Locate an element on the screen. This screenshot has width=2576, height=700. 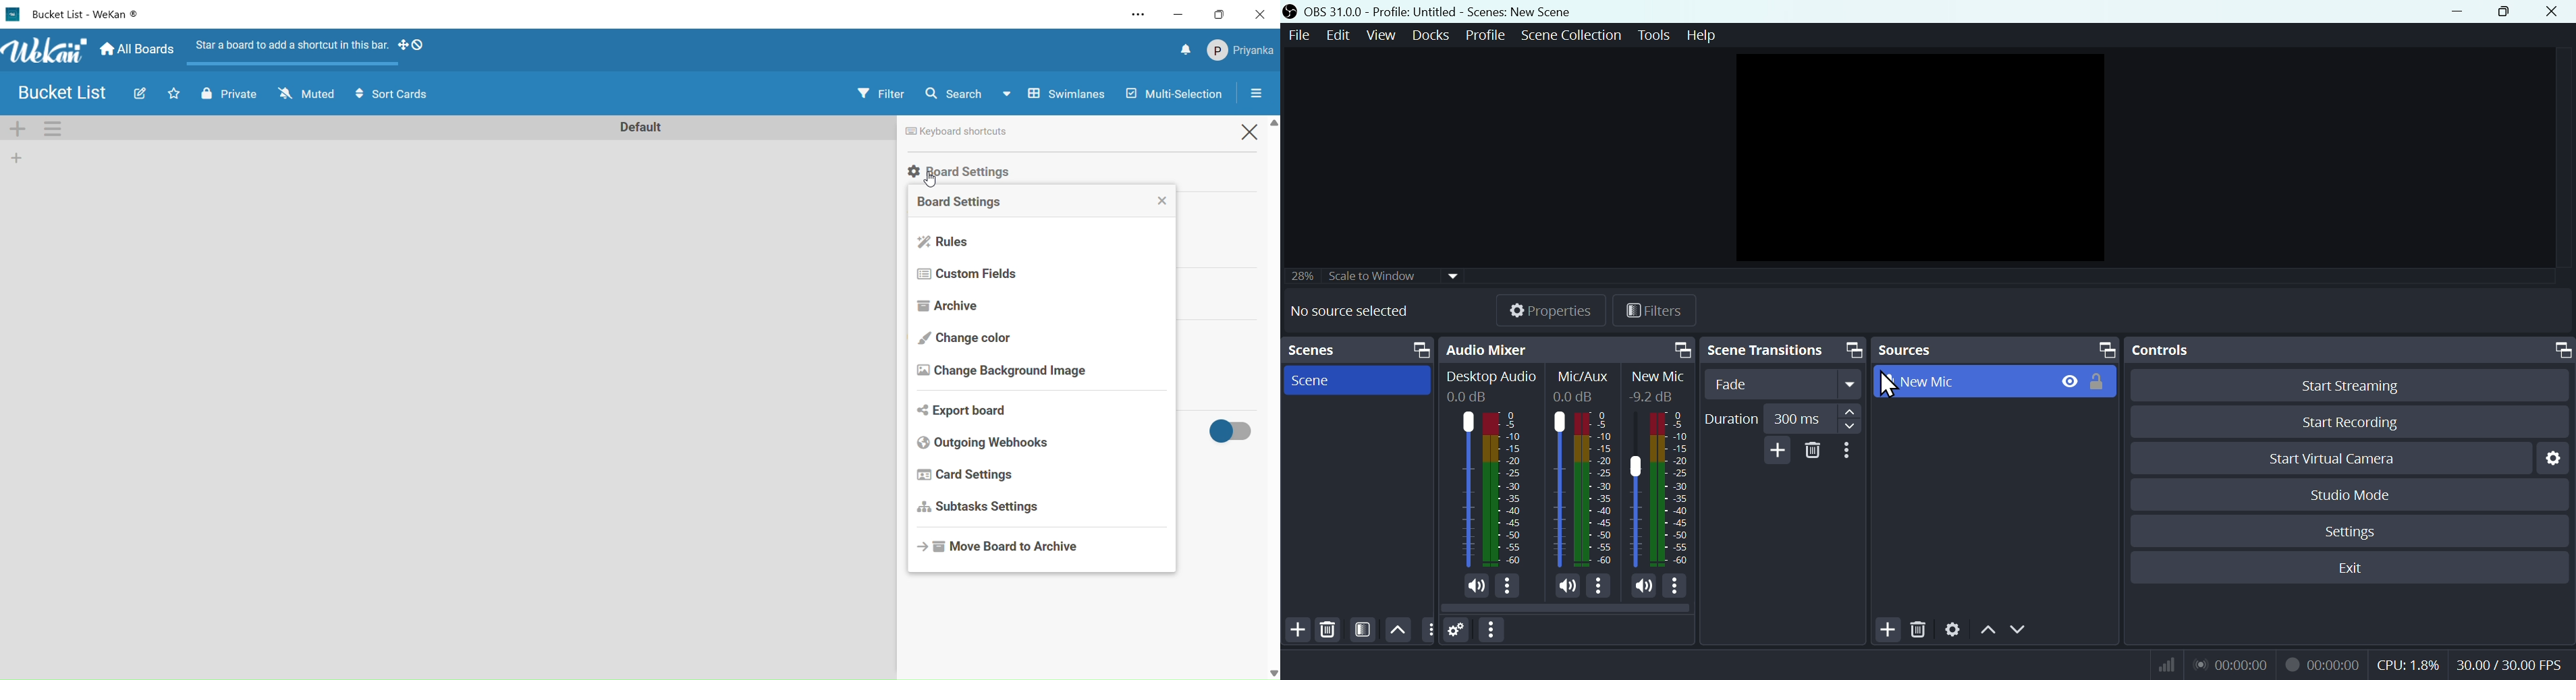
obs studio icon is located at coordinates (1291, 10).